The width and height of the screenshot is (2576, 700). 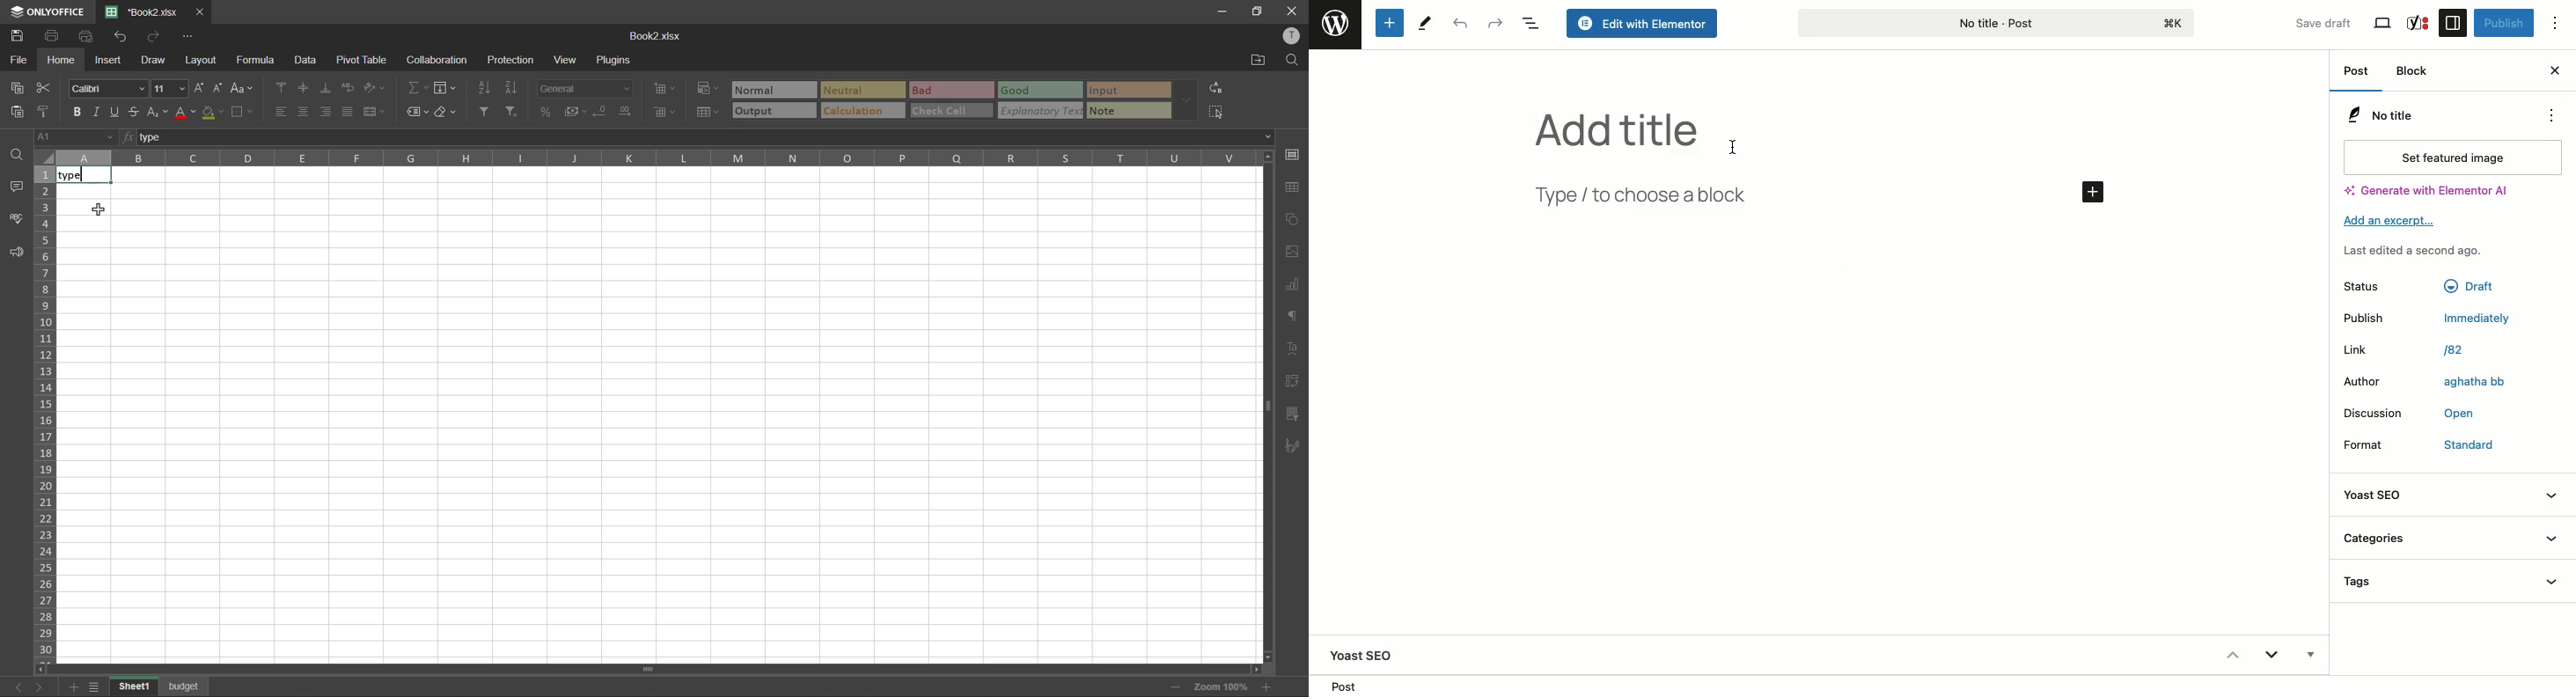 What do you see at coordinates (1222, 687) in the screenshot?
I see `zoom factor` at bounding box center [1222, 687].